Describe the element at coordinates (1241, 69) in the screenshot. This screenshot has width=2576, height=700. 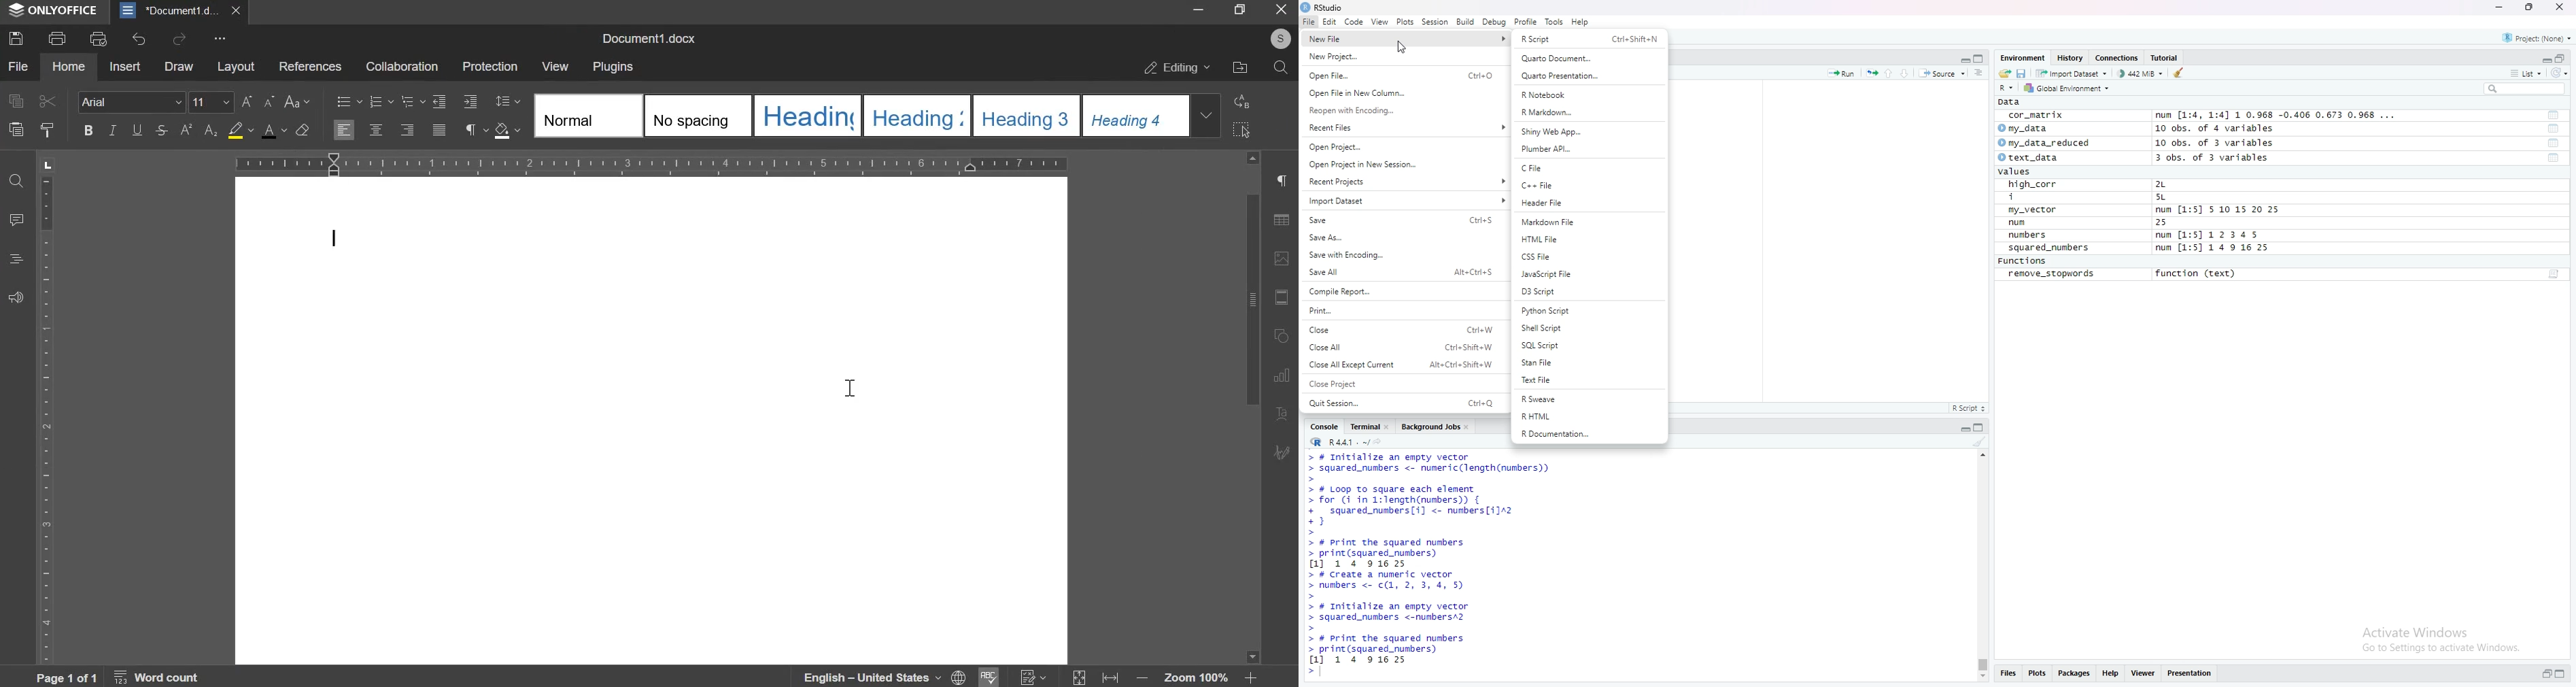
I see `file location` at that location.